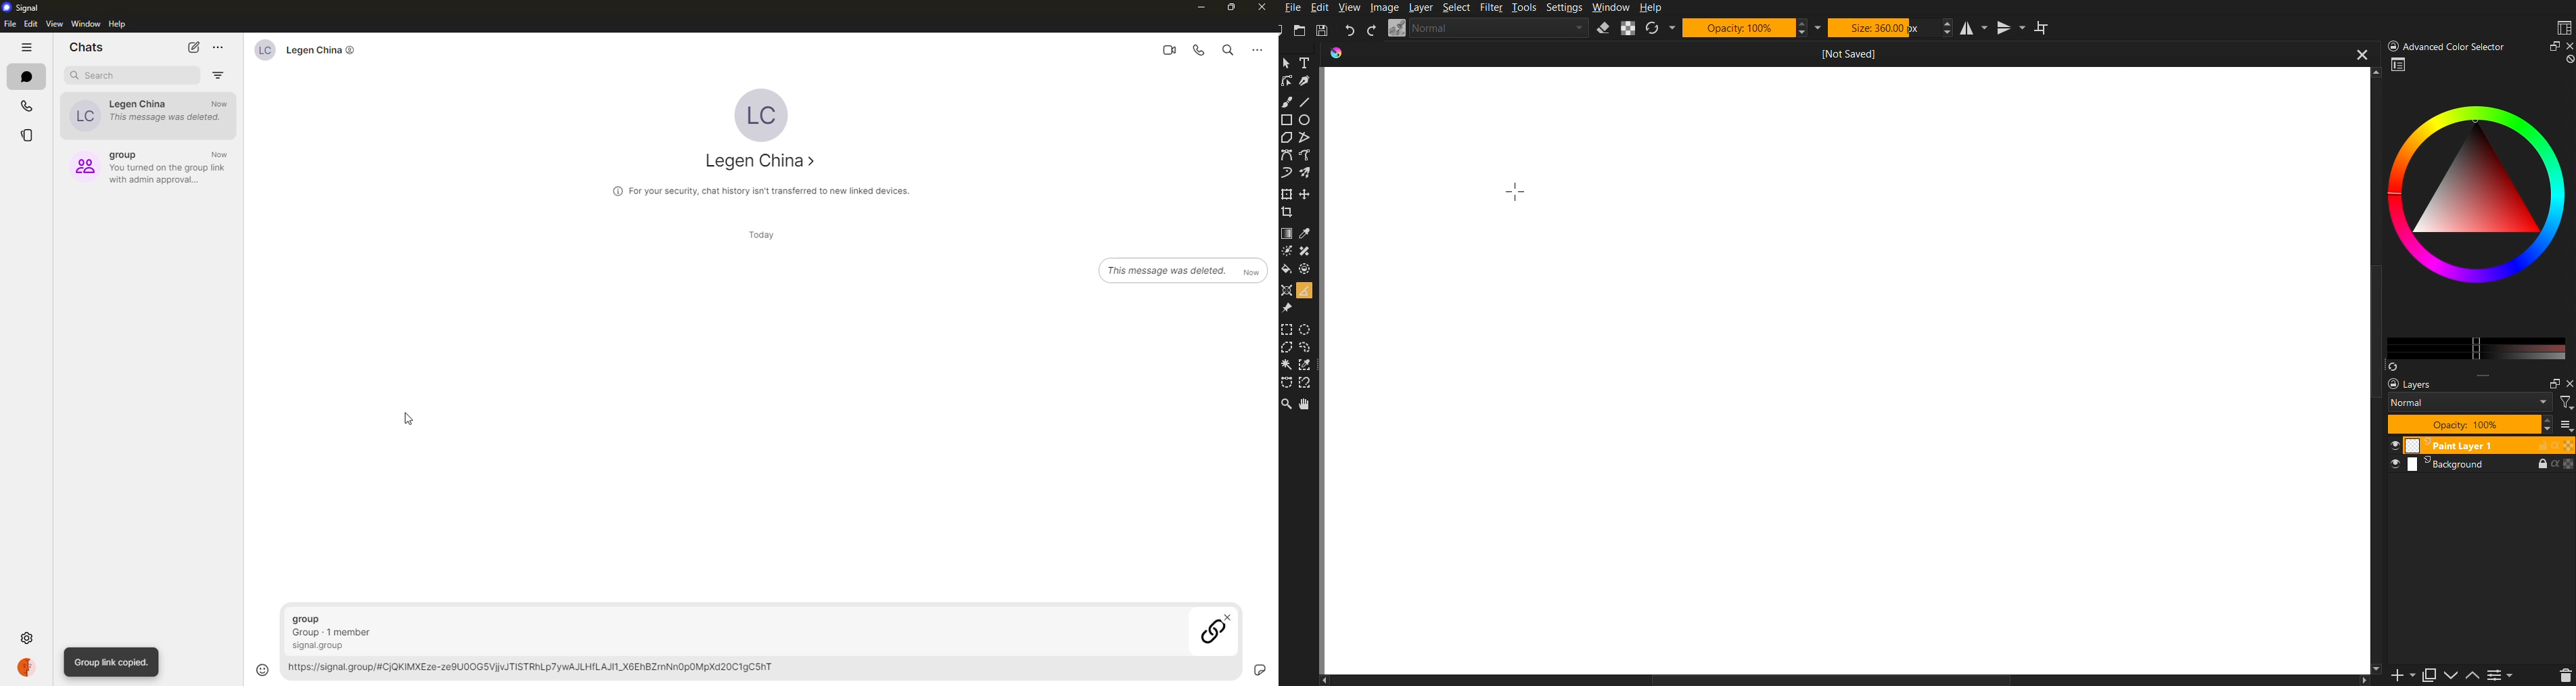 Image resolution: width=2576 pixels, height=700 pixels. Describe the element at coordinates (1849, 372) in the screenshot. I see `Workspace` at that location.